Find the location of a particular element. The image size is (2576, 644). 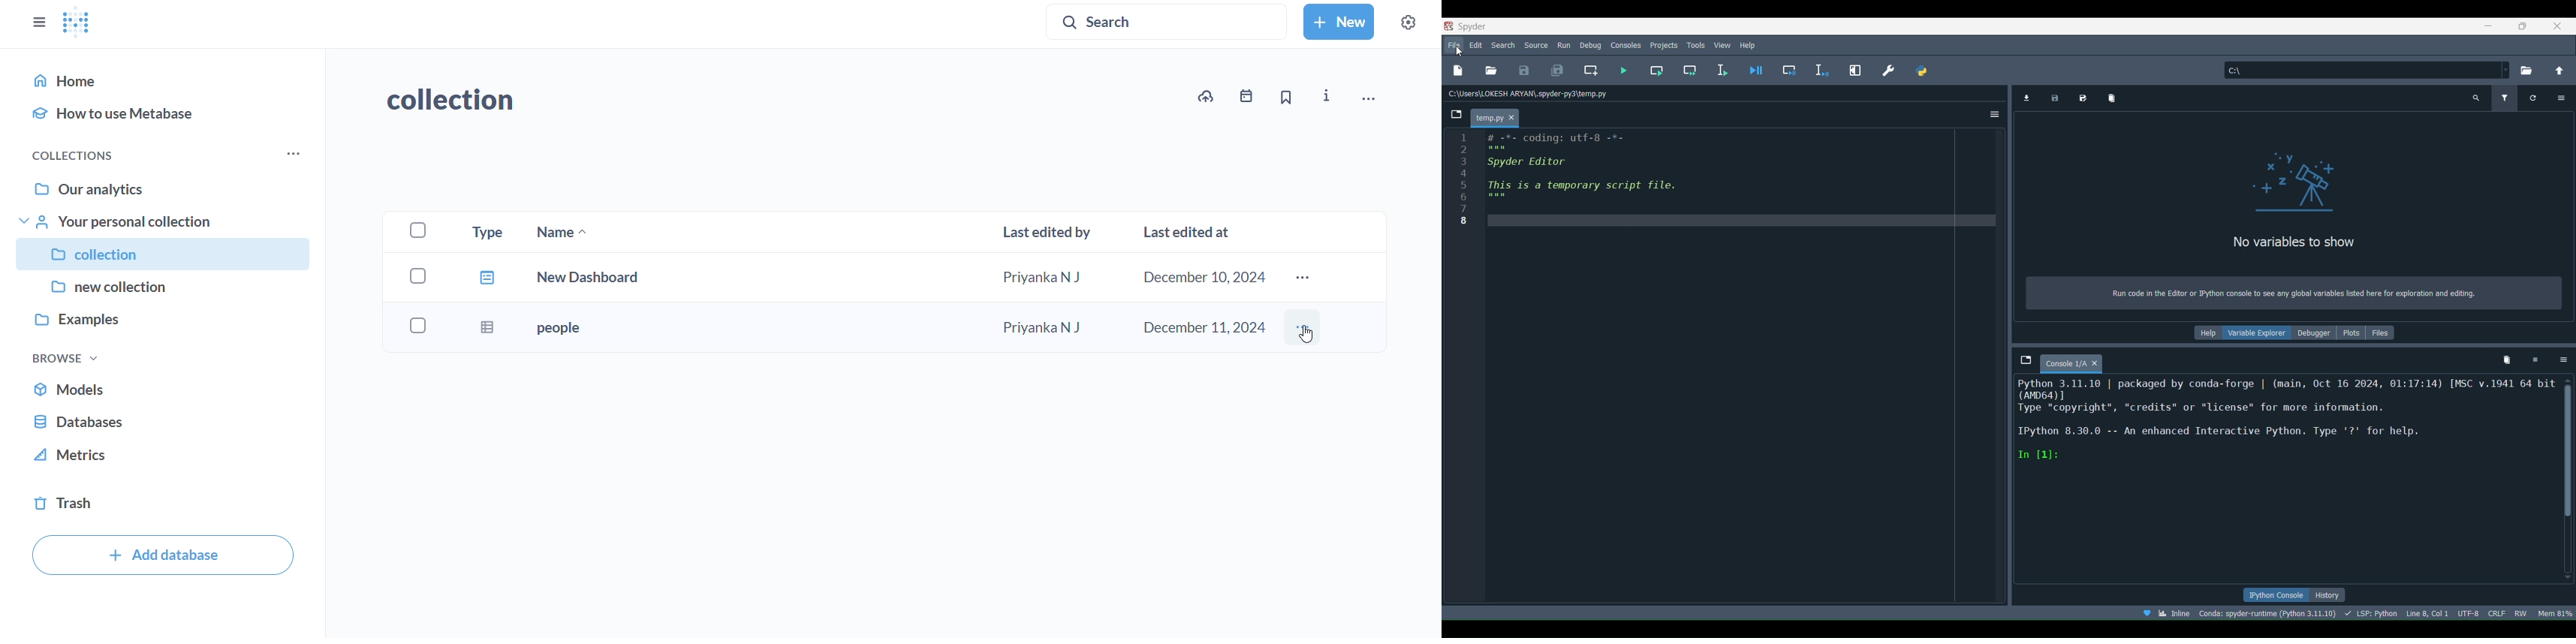

Debug cell is located at coordinates (1783, 71).